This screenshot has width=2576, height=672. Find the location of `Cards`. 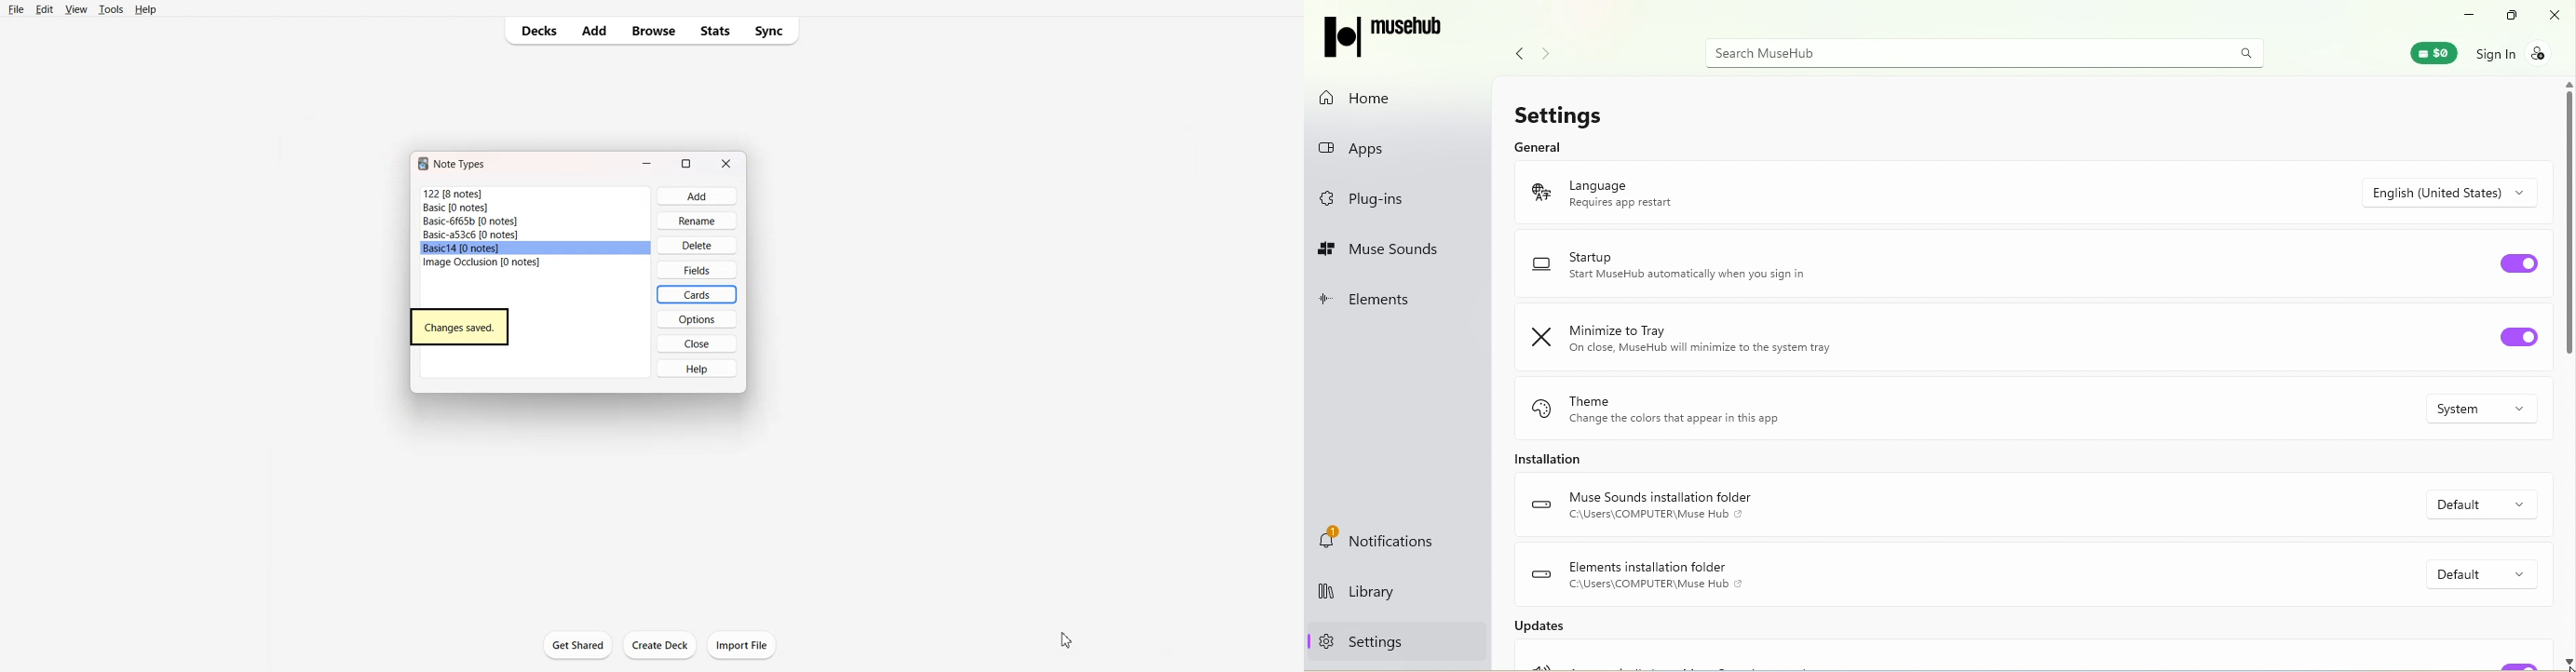

Cards is located at coordinates (697, 294).